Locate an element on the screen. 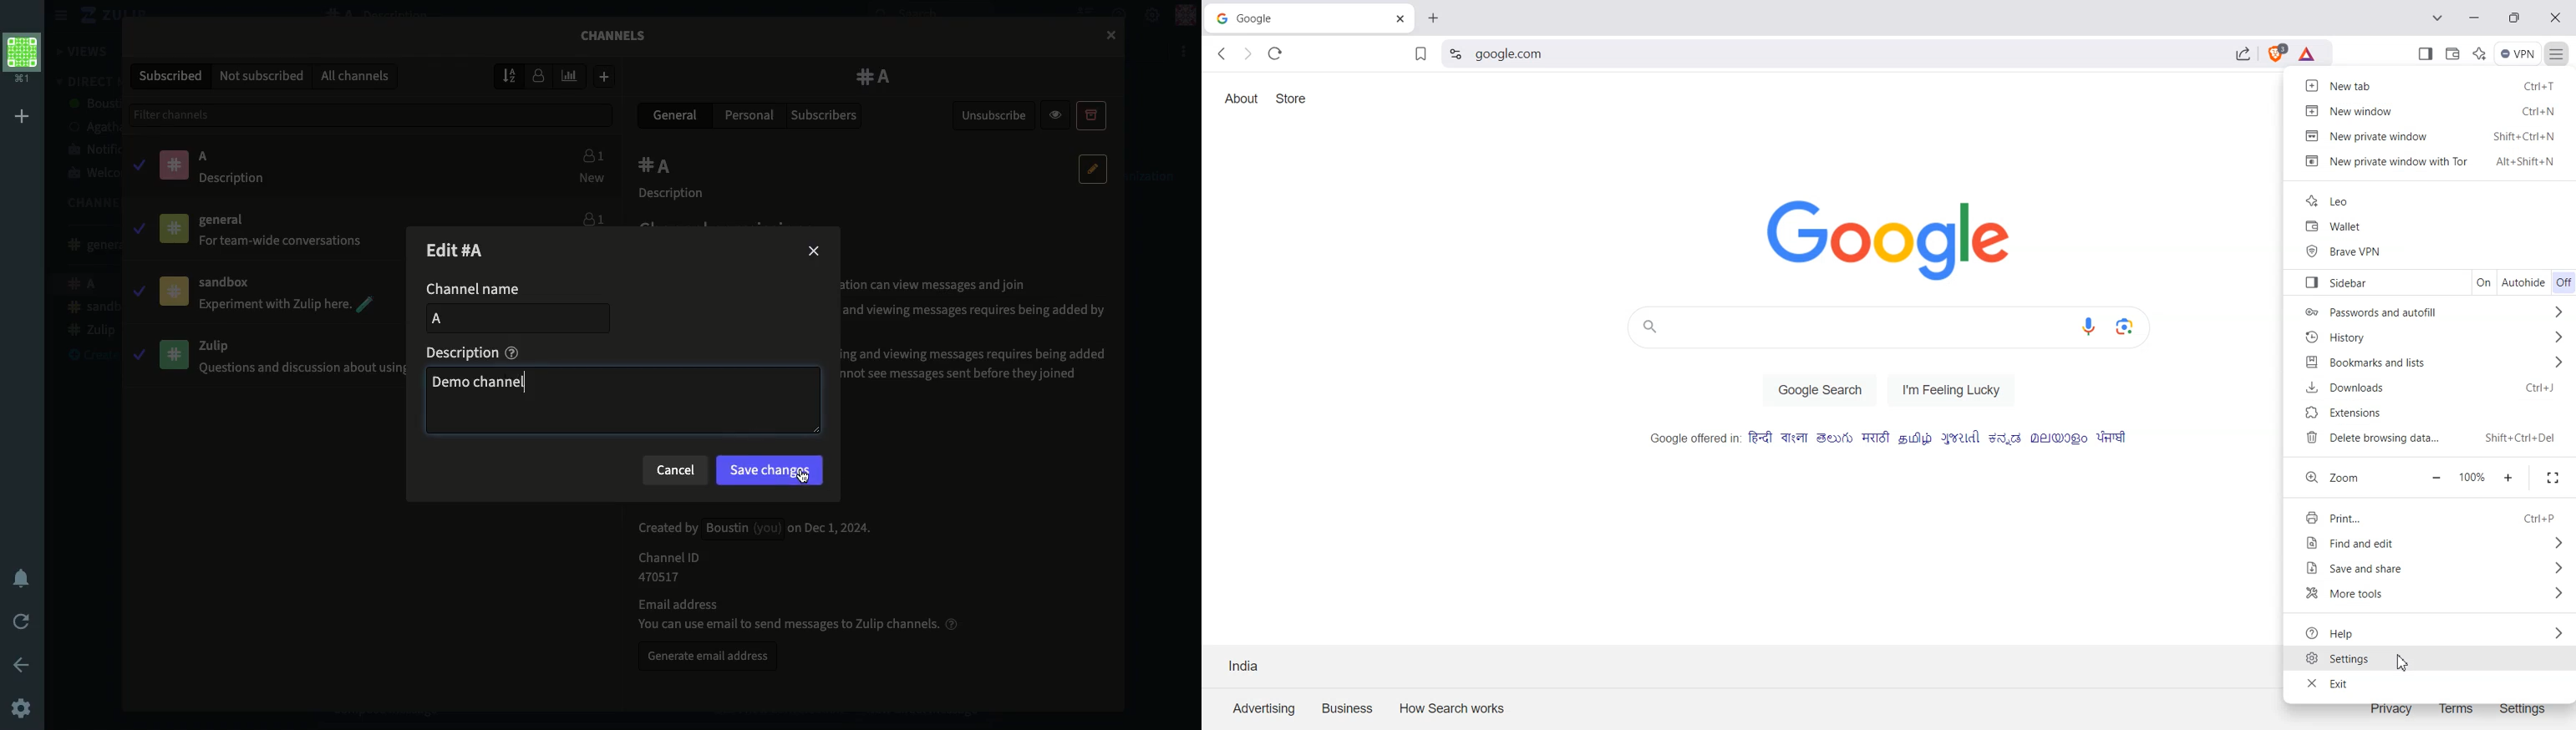  Sort by weekly traffic is located at coordinates (572, 76).